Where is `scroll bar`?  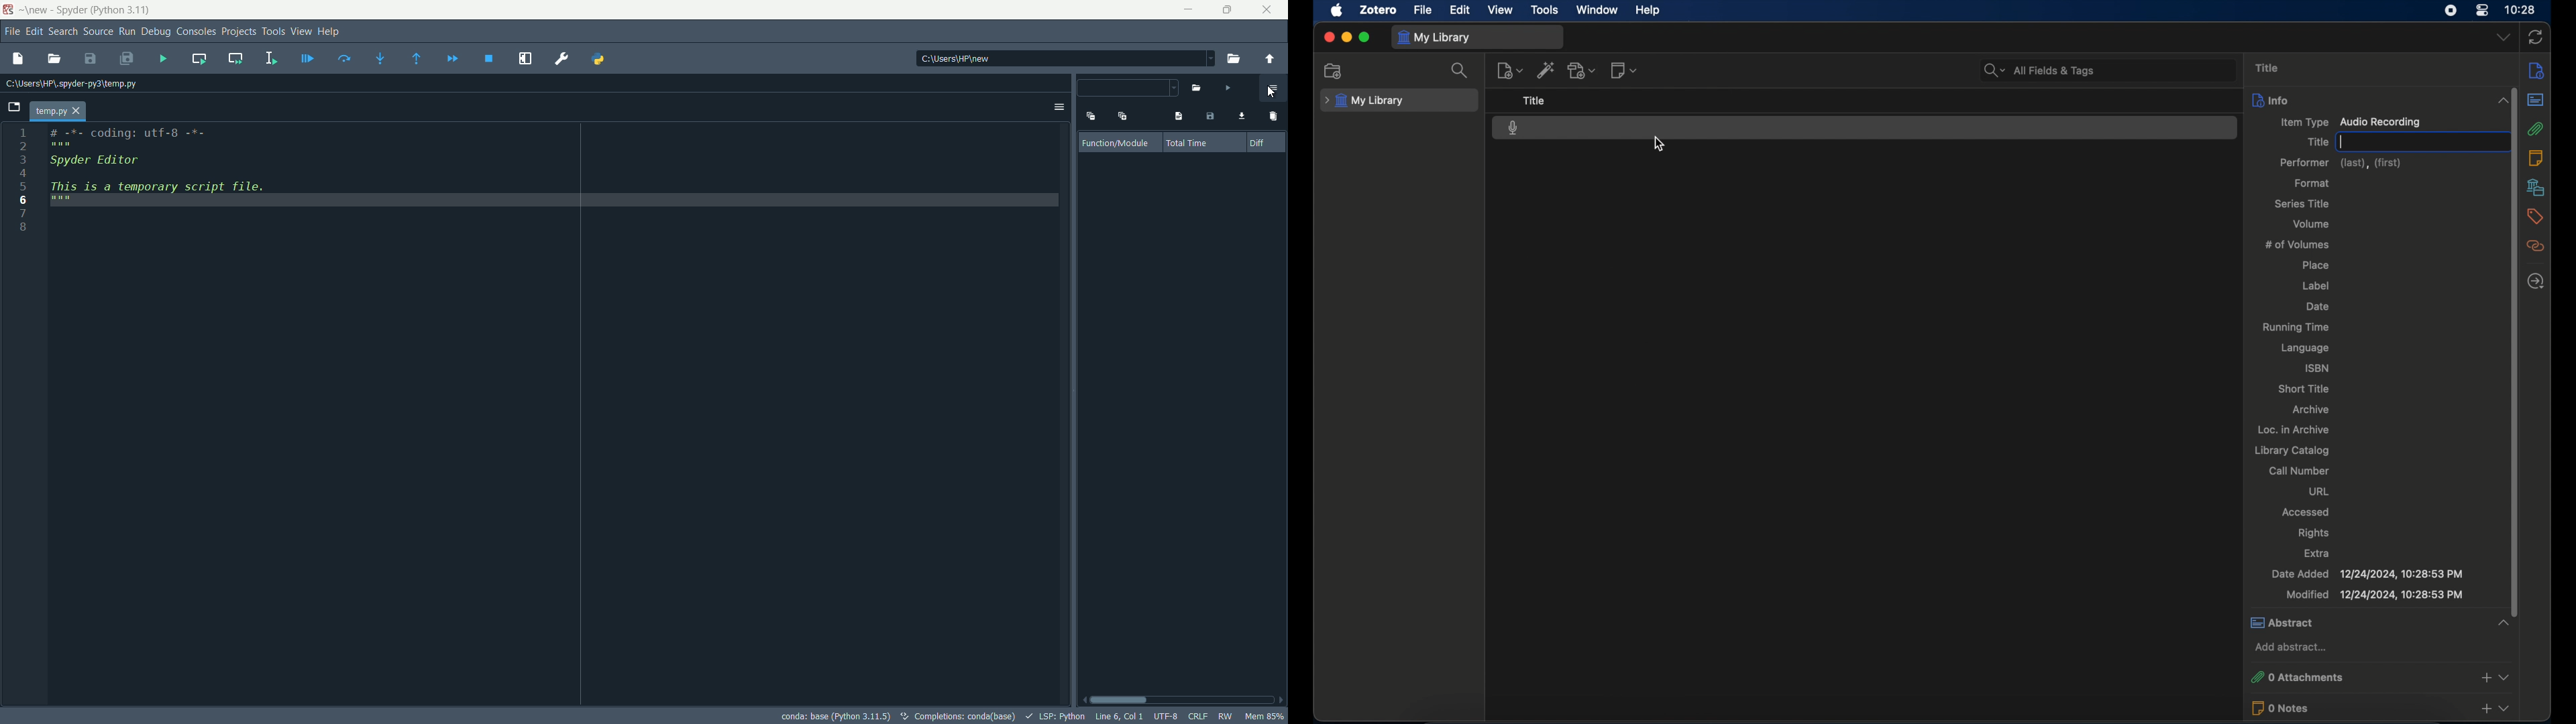 scroll bar is located at coordinates (1183, 700).